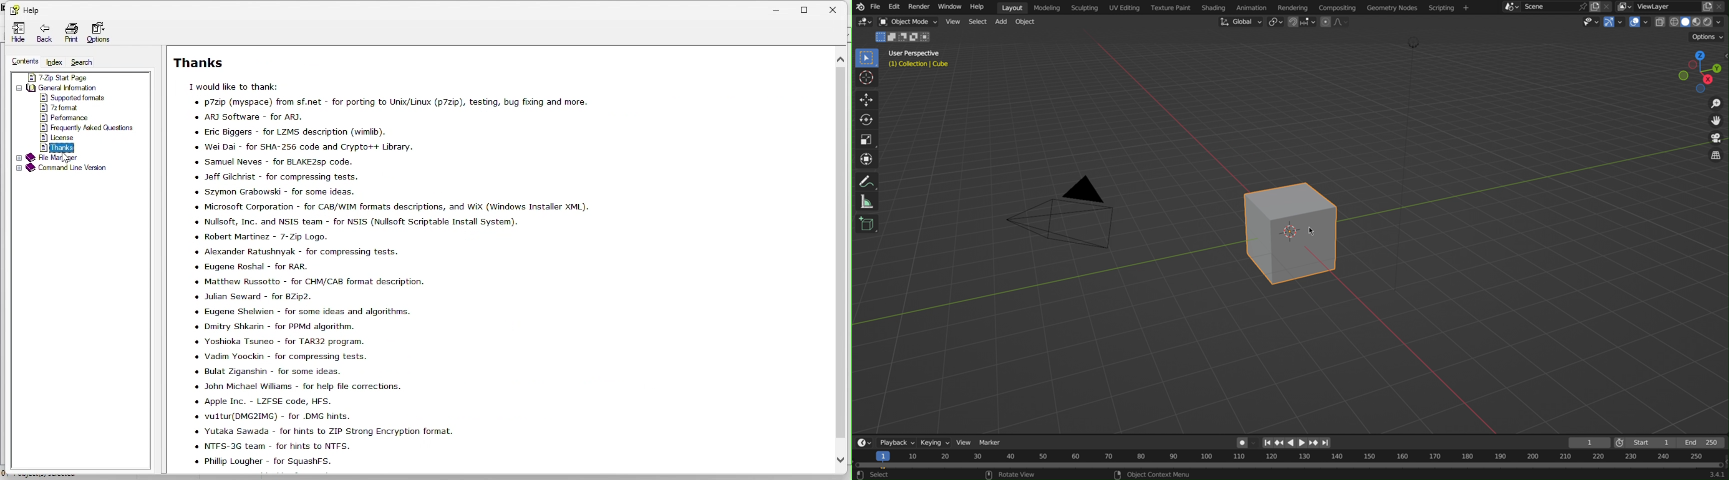 This screenshot has width=1736, height=504. I want to click on Compositing, so click(1339, 7).